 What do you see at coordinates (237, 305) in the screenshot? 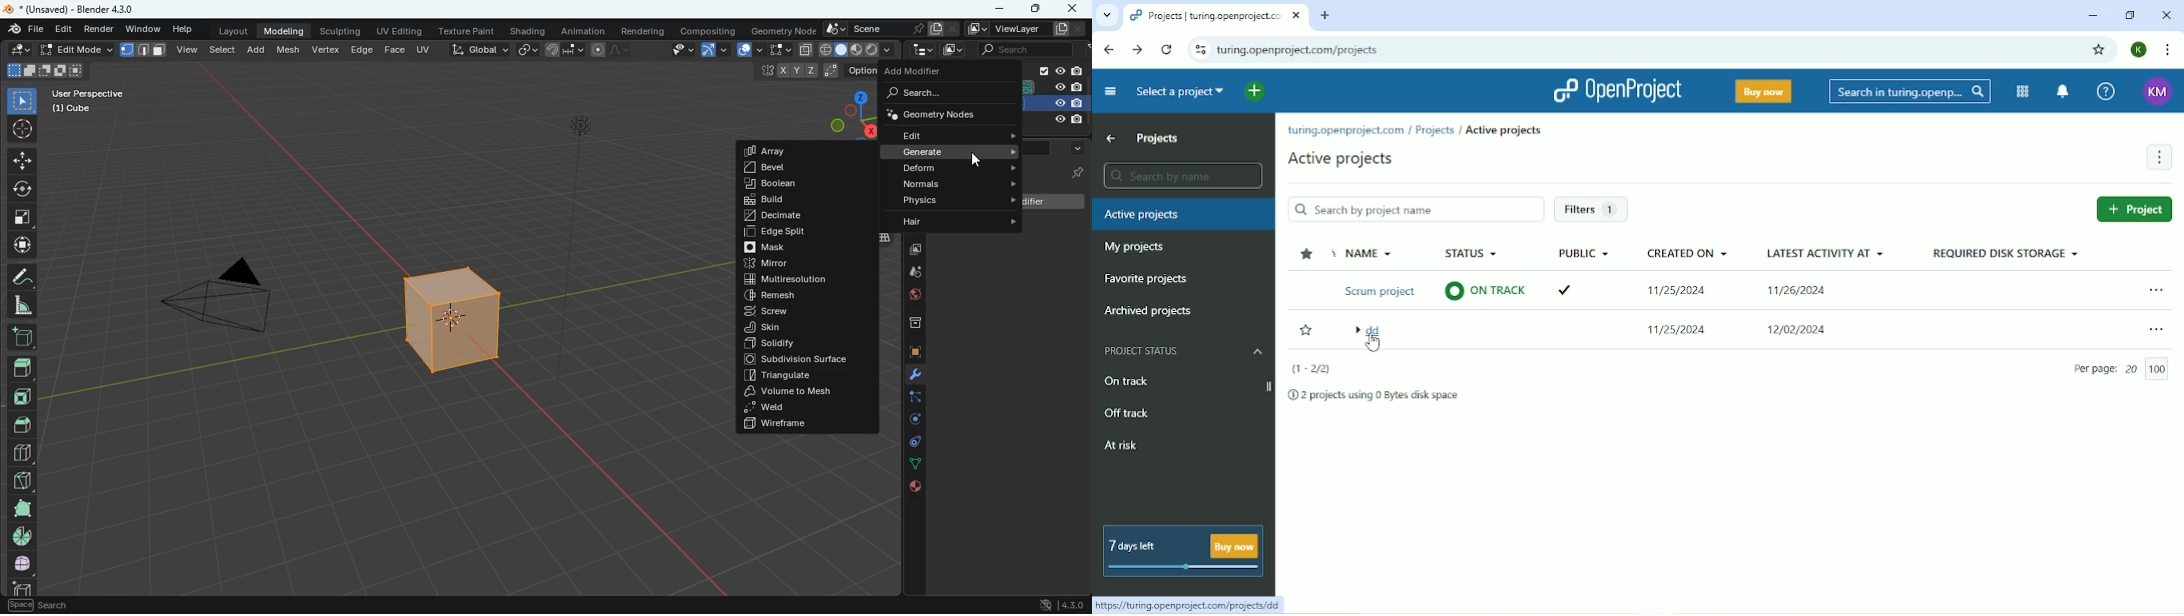
I see `camera` at bounding box center [237, 305].